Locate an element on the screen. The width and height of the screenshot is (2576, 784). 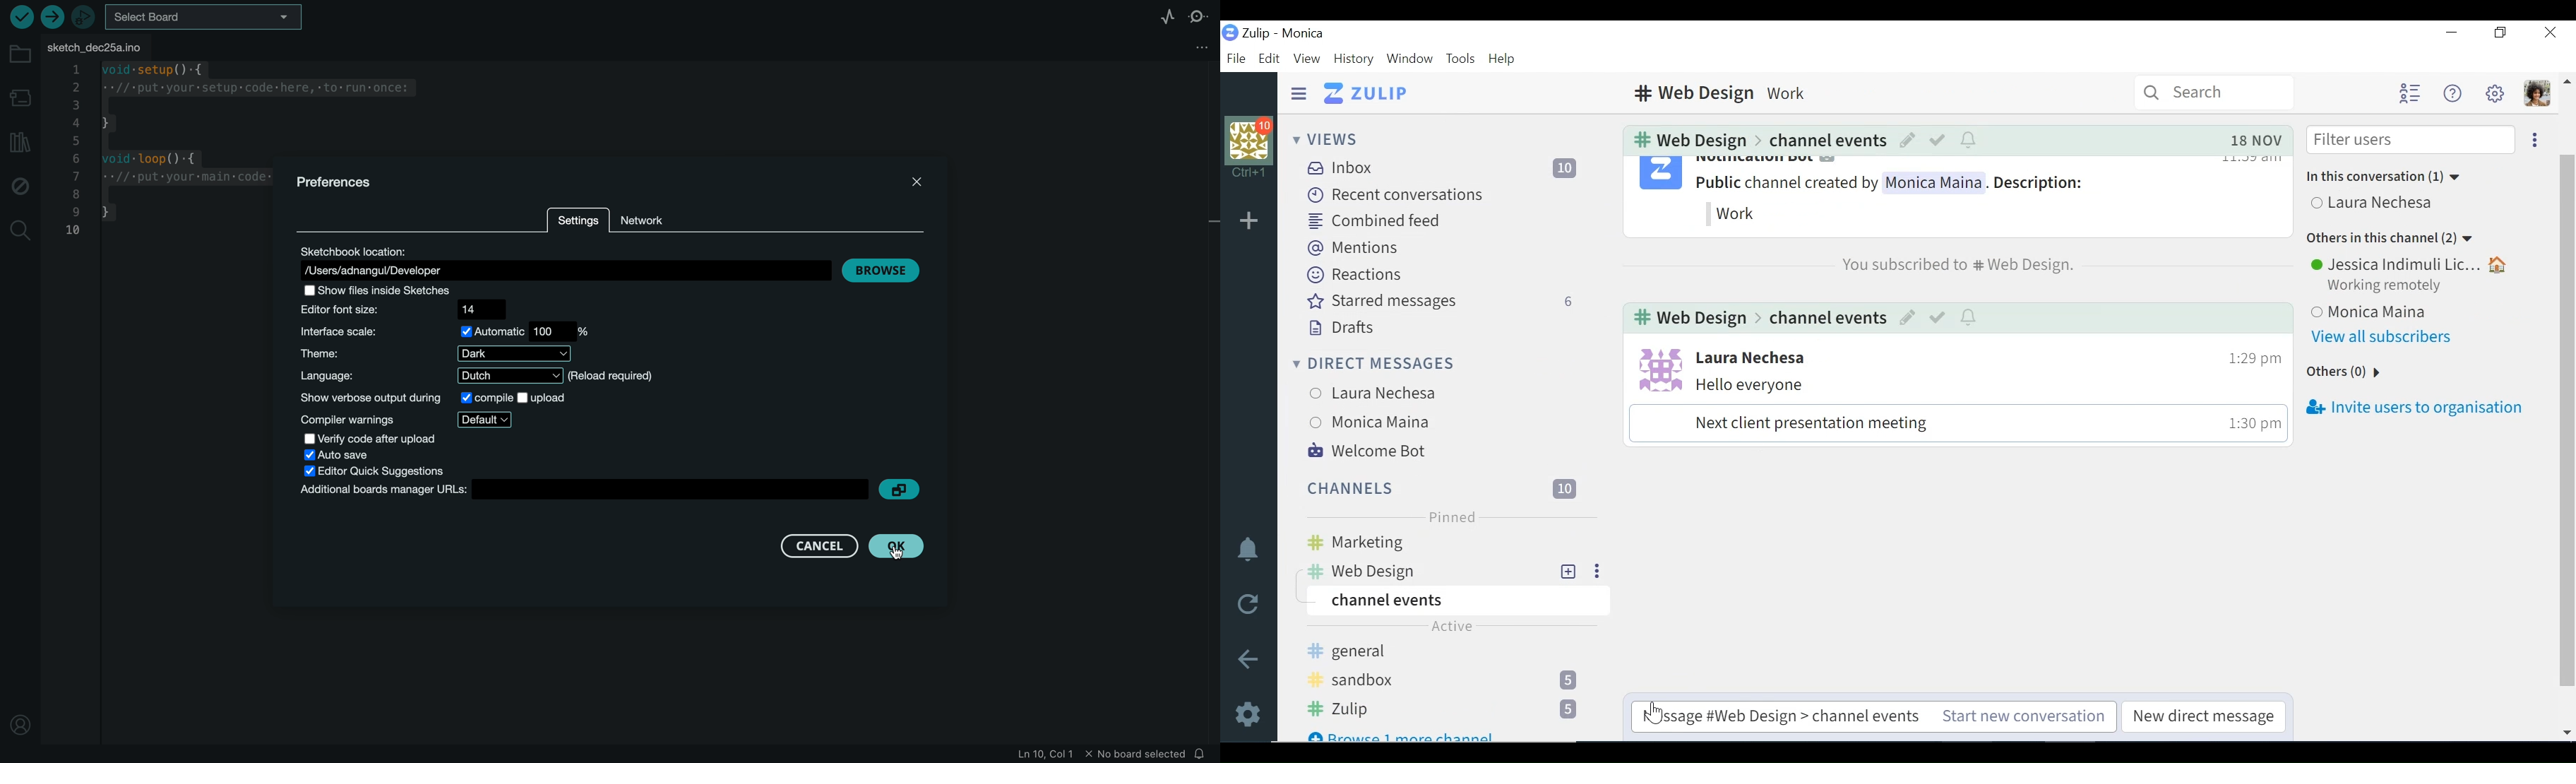
Help menu is located at coordinates (2451, 93).